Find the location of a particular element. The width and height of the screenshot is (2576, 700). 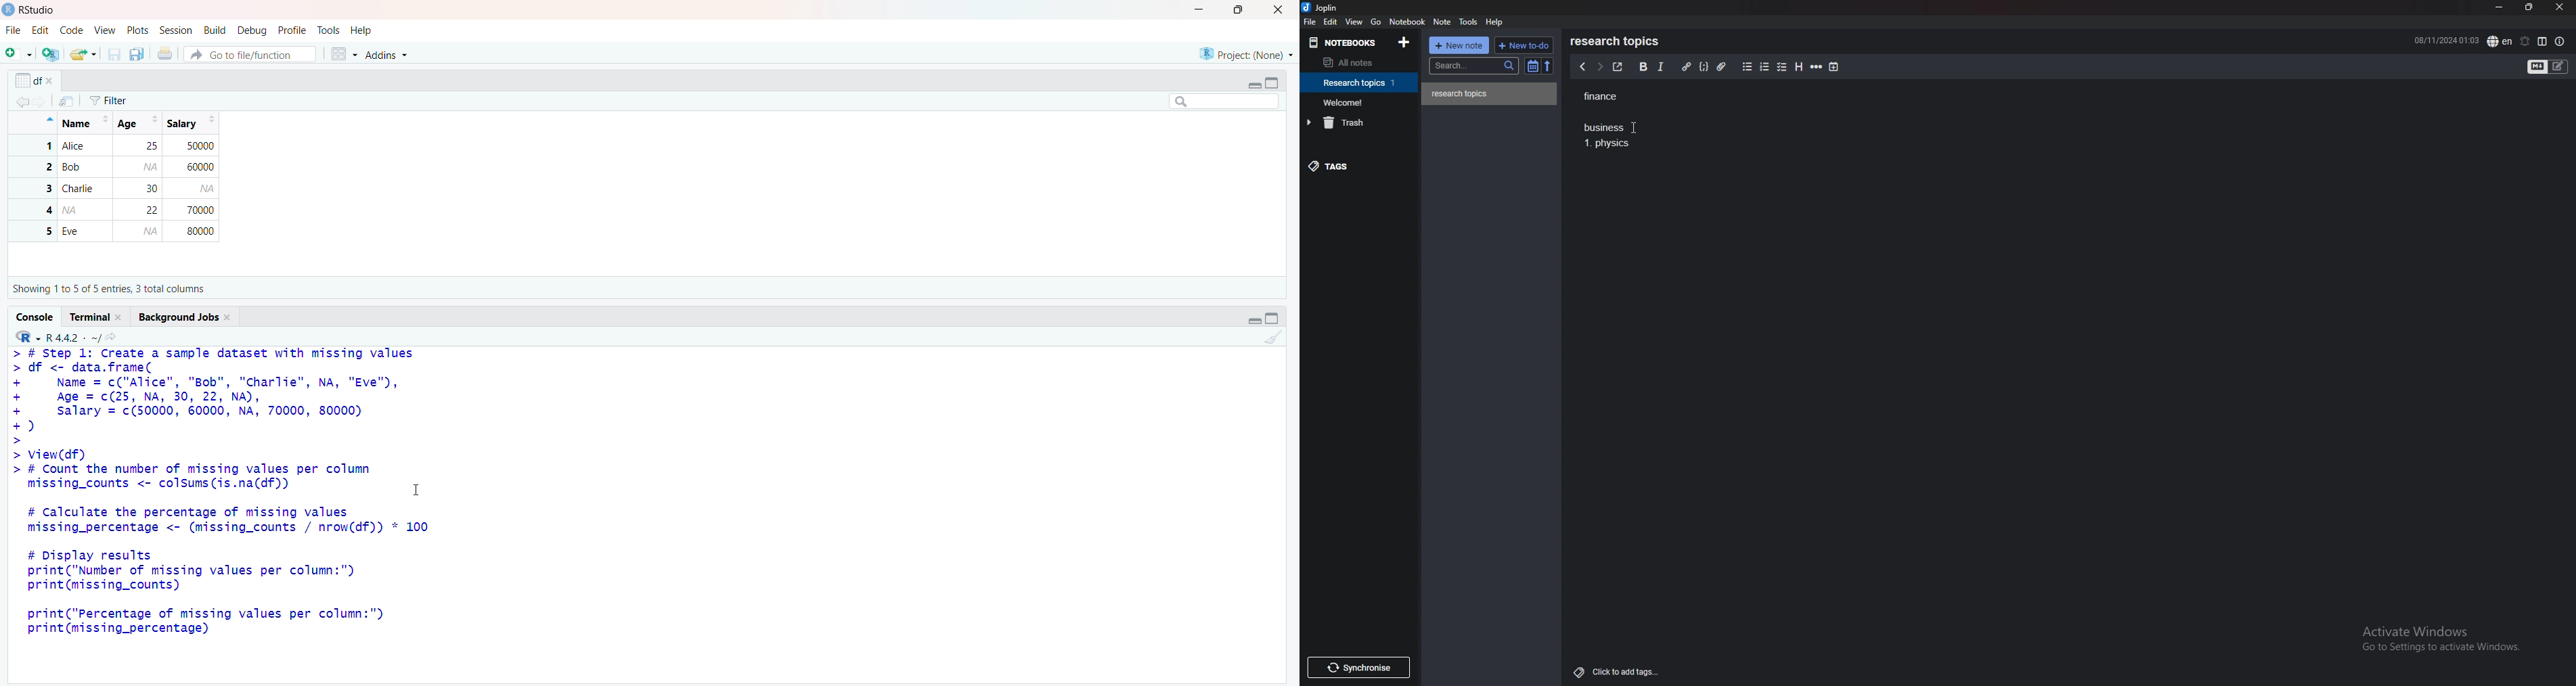

Save all open documents (Ctrl + Alt + S) is located at coordinates (137, 54).